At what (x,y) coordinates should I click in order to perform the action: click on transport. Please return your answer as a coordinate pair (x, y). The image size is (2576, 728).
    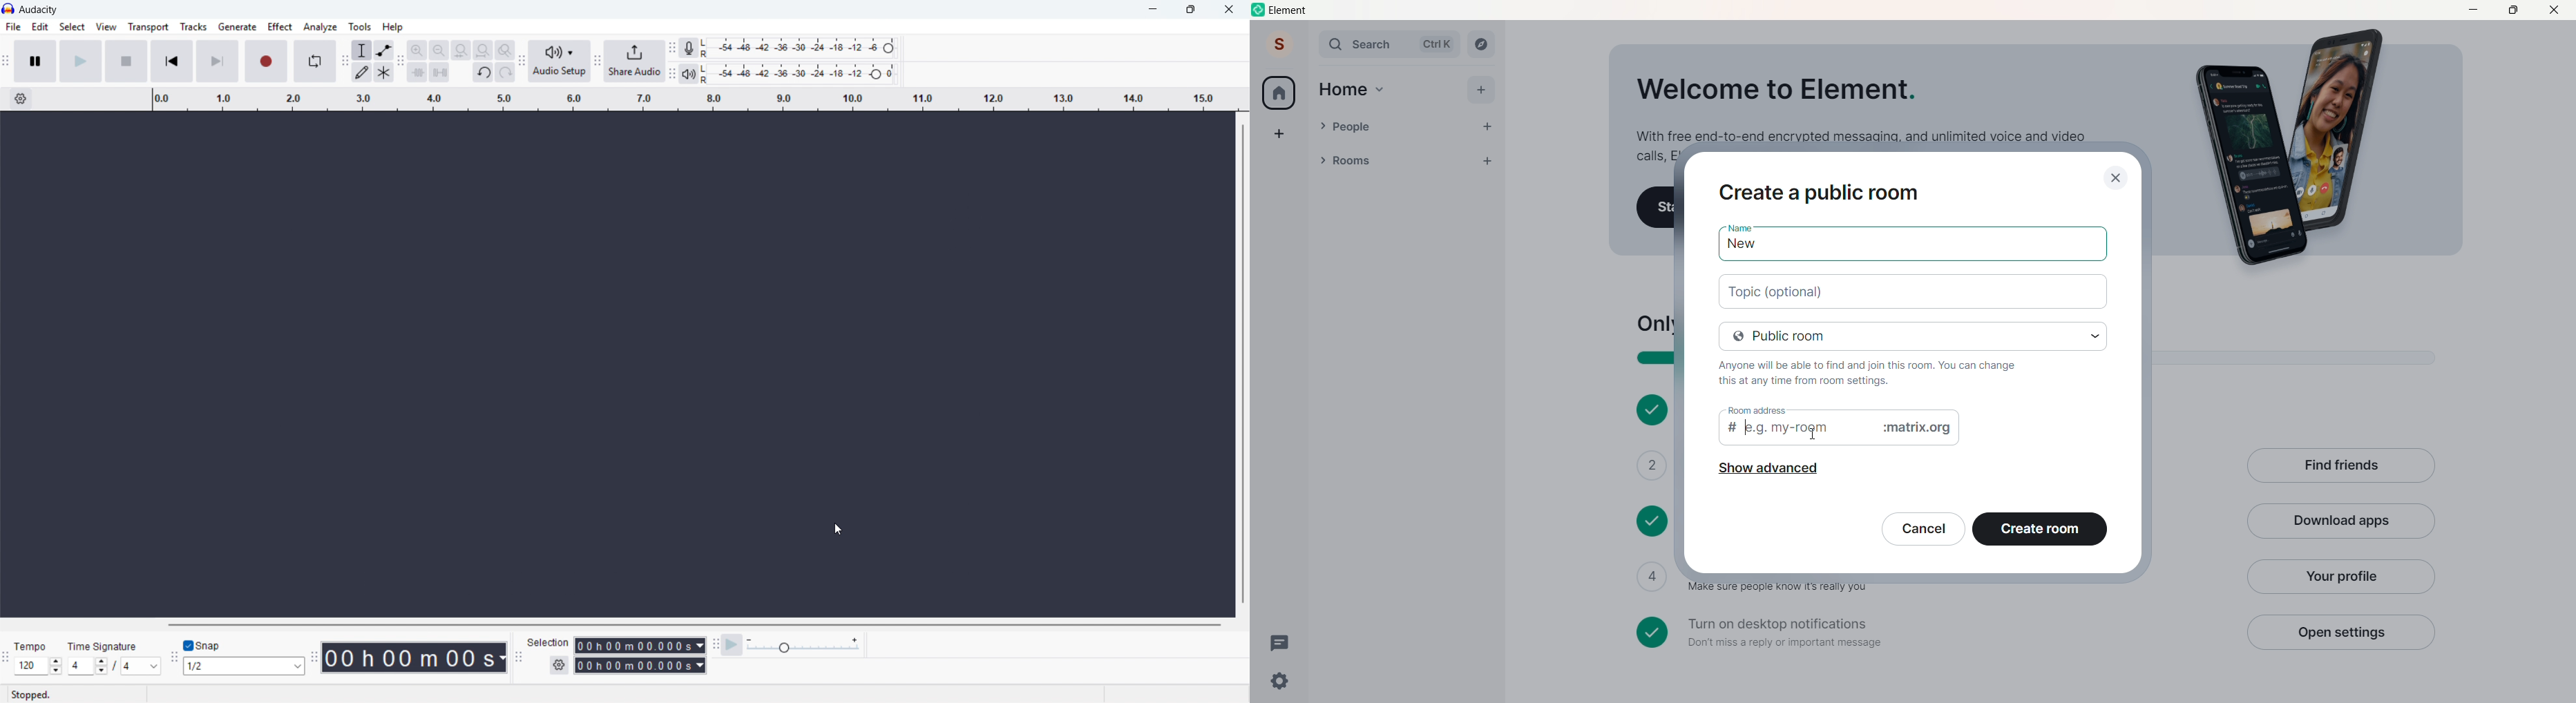
    Looking at the image, I should click on (148, 27).